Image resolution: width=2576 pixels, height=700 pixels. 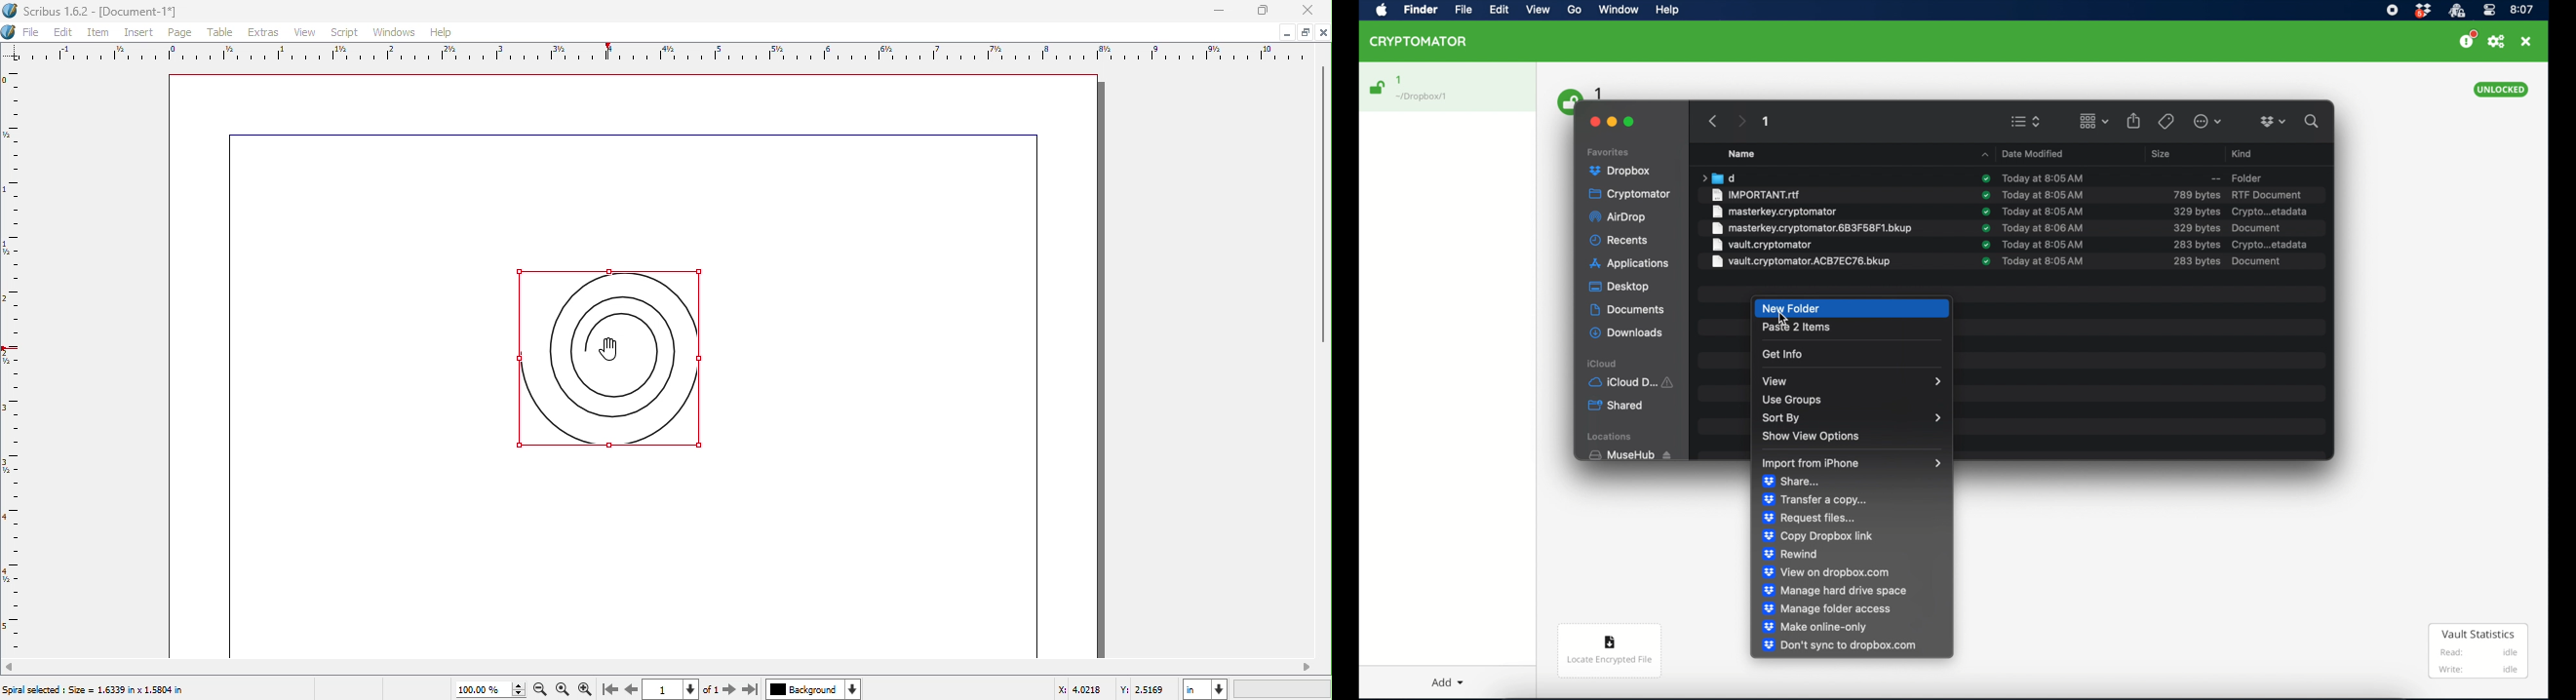 What do you see at coordinates (1324, 32) in the screenshot?
I see `Close document` at bounding box center [1324, 32].